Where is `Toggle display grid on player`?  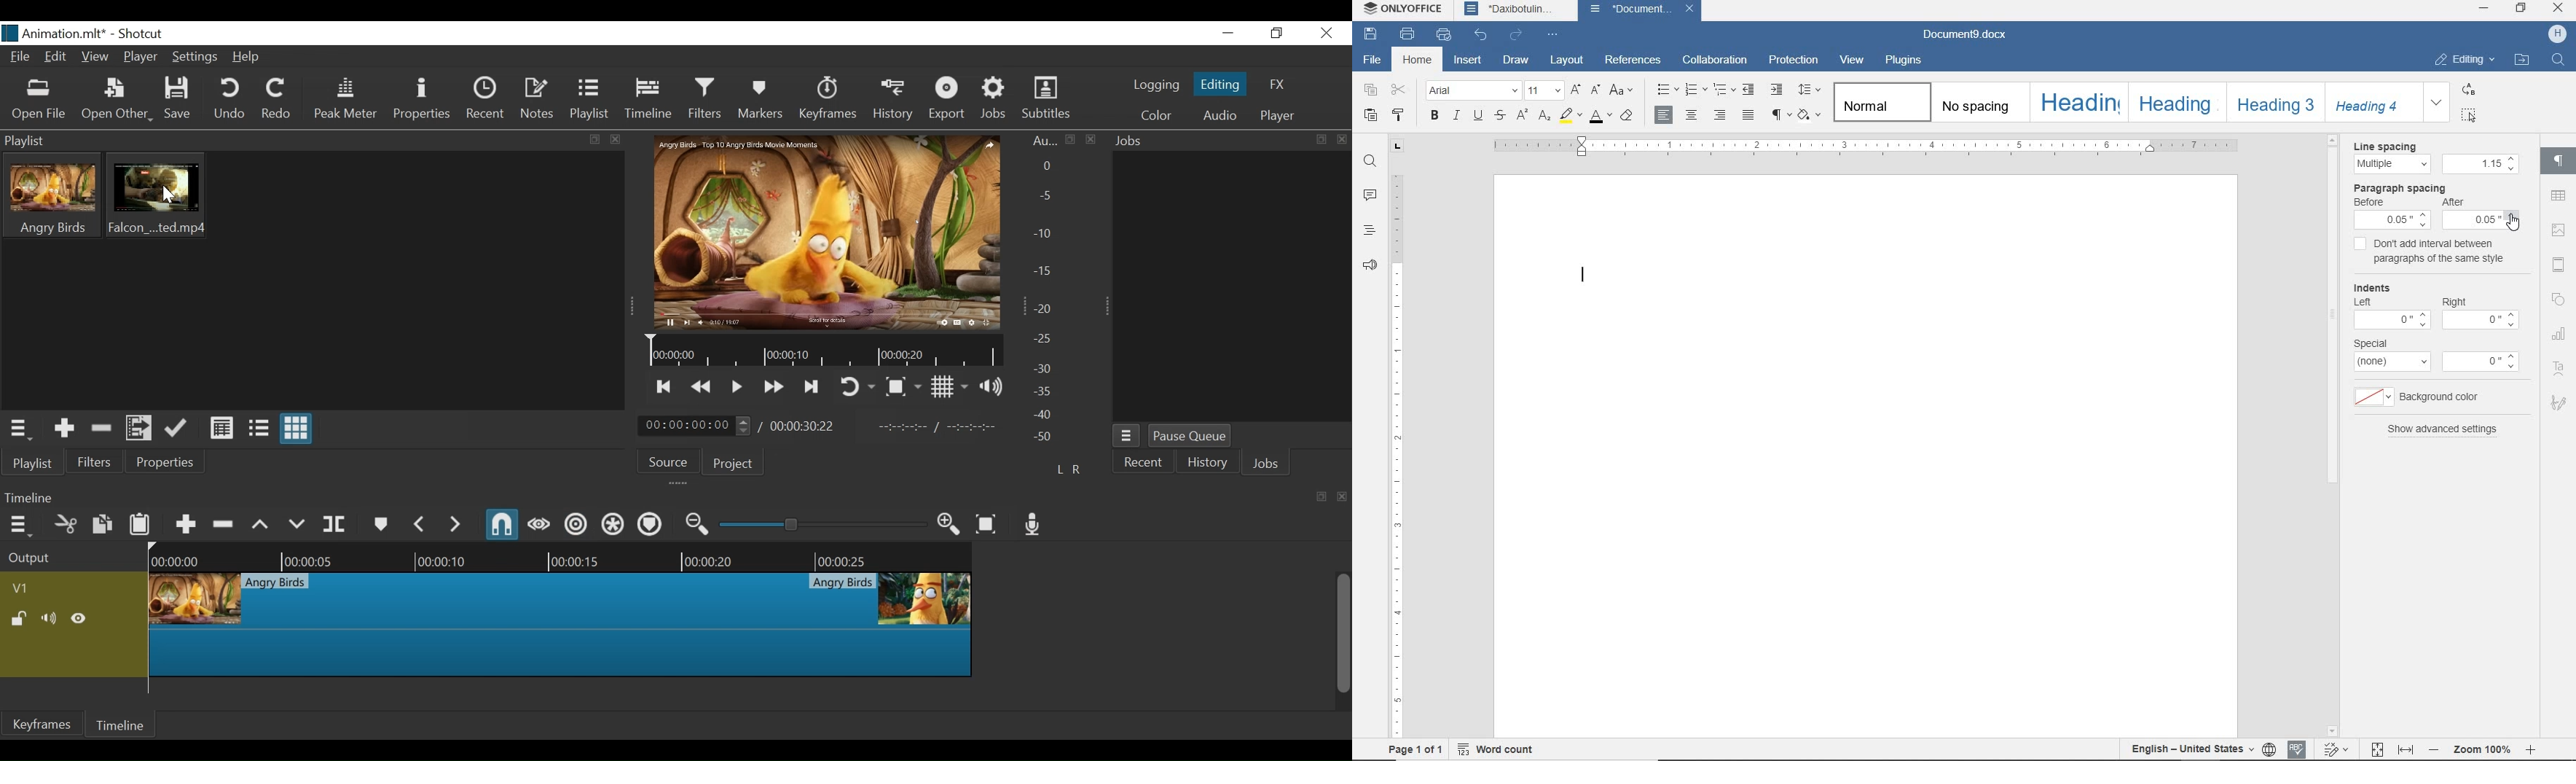
Toggle display grid on player is located at coordinates (949, 388).